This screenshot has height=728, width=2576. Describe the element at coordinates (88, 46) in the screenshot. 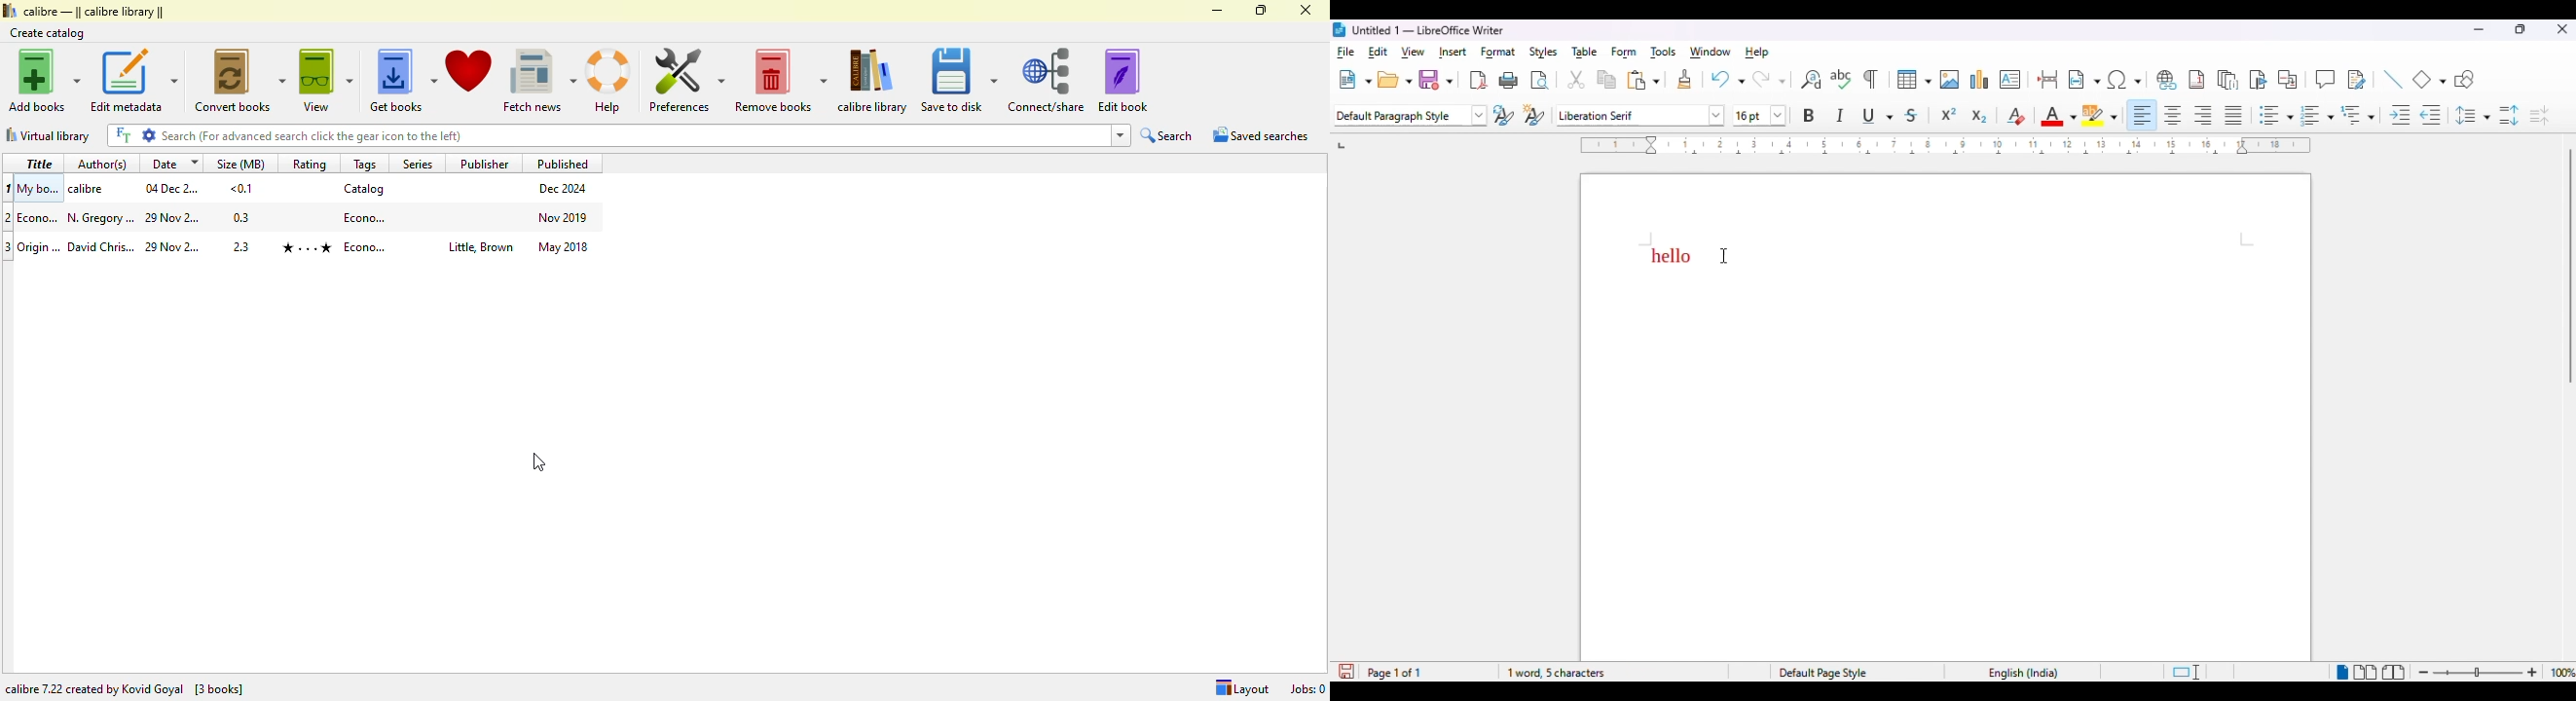

I see `cursor` at that location.